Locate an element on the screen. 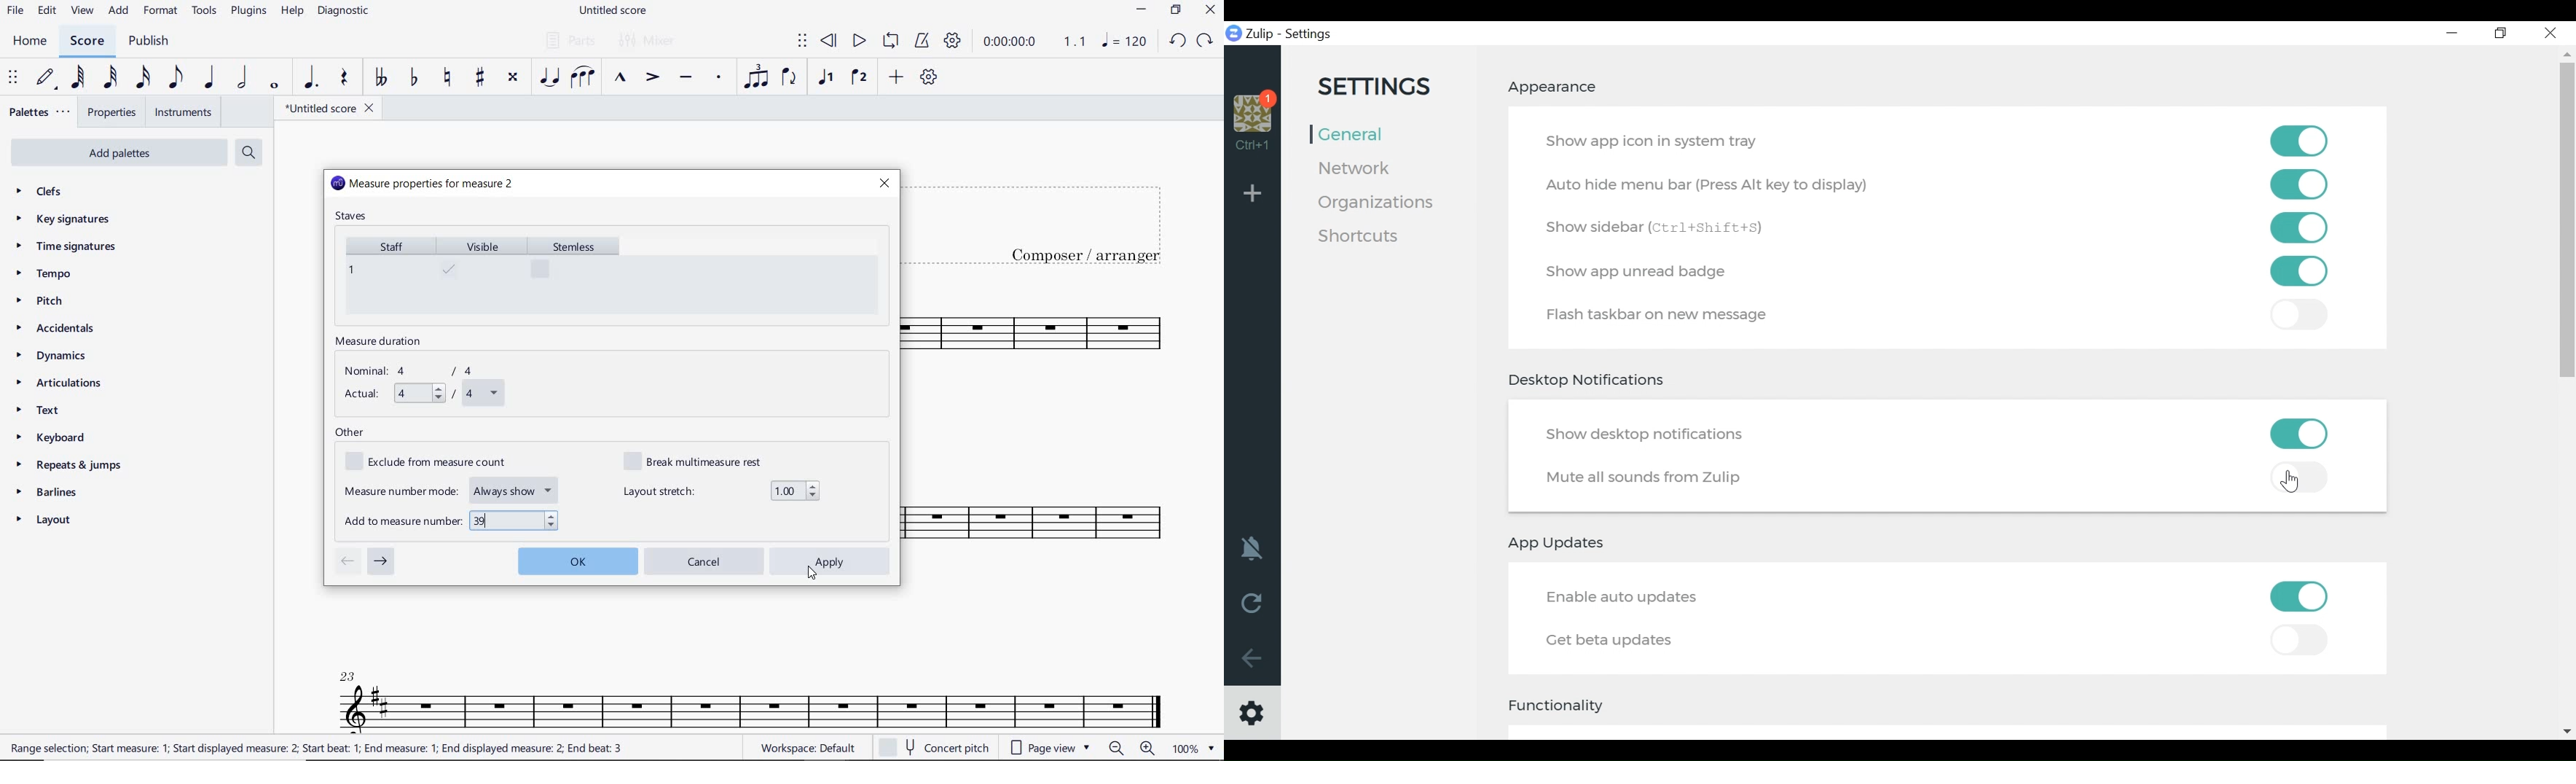 This screenshot has width=2576, height=784. toggle is located at coordinates (2301, 317).